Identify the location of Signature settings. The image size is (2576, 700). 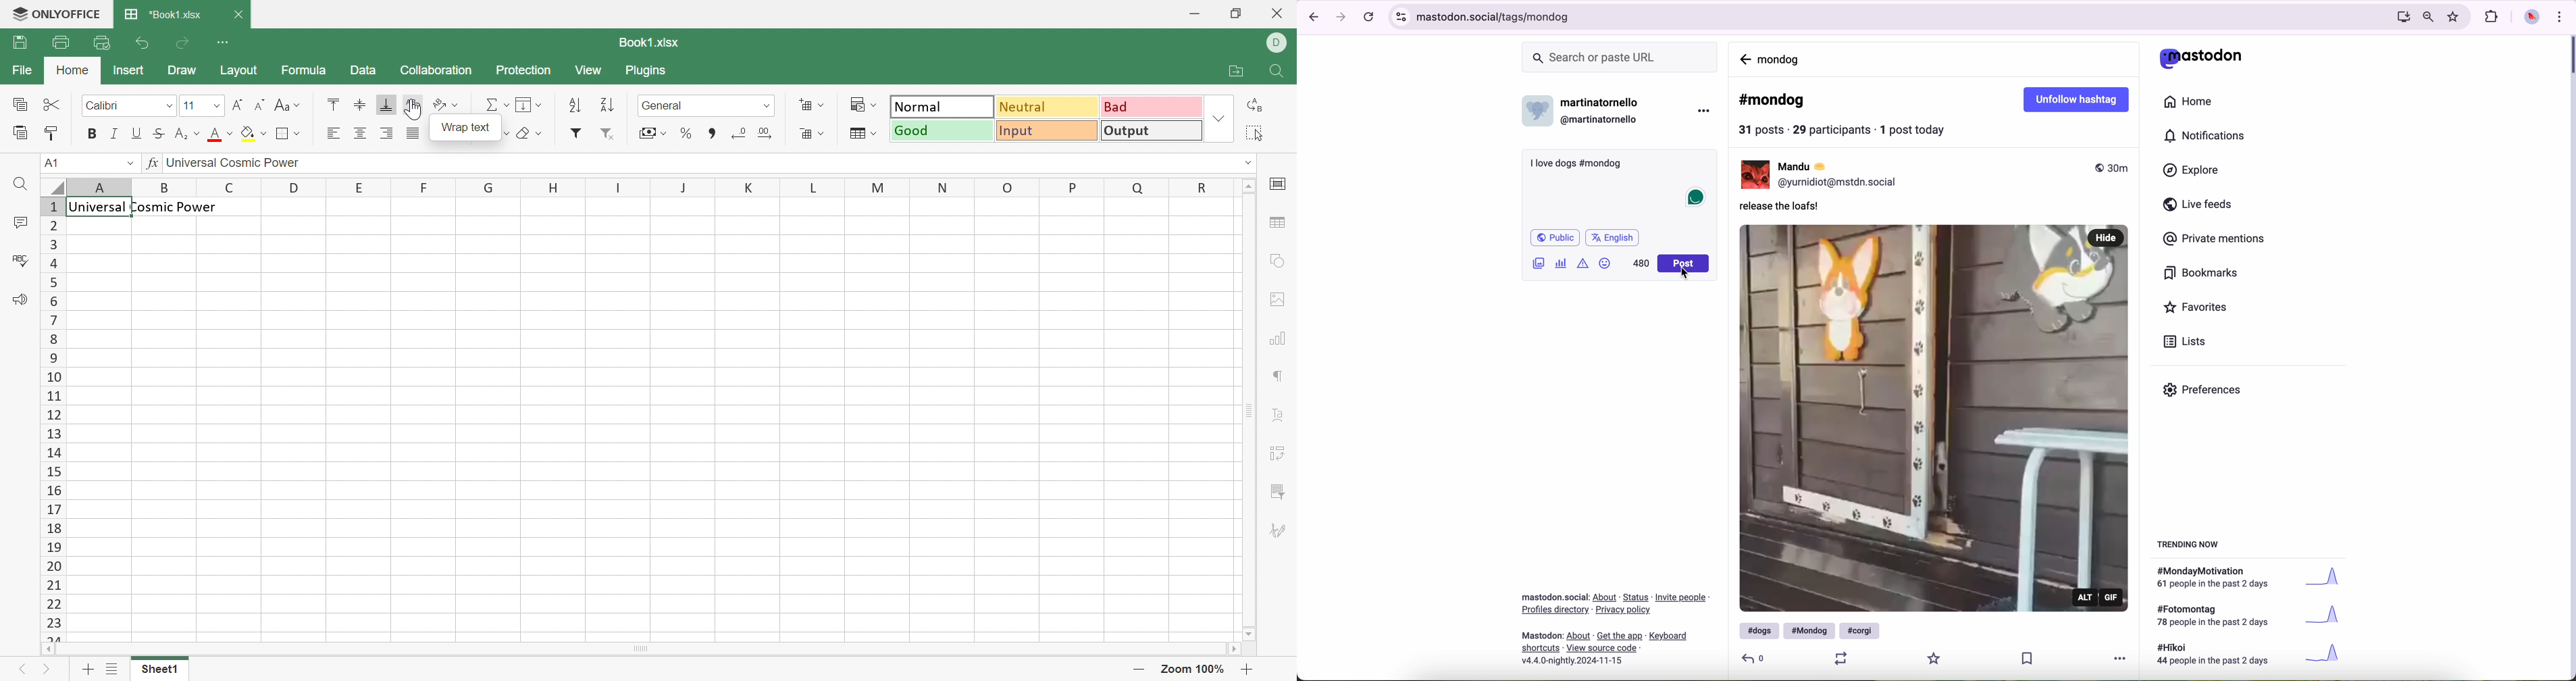
(1281, 530).